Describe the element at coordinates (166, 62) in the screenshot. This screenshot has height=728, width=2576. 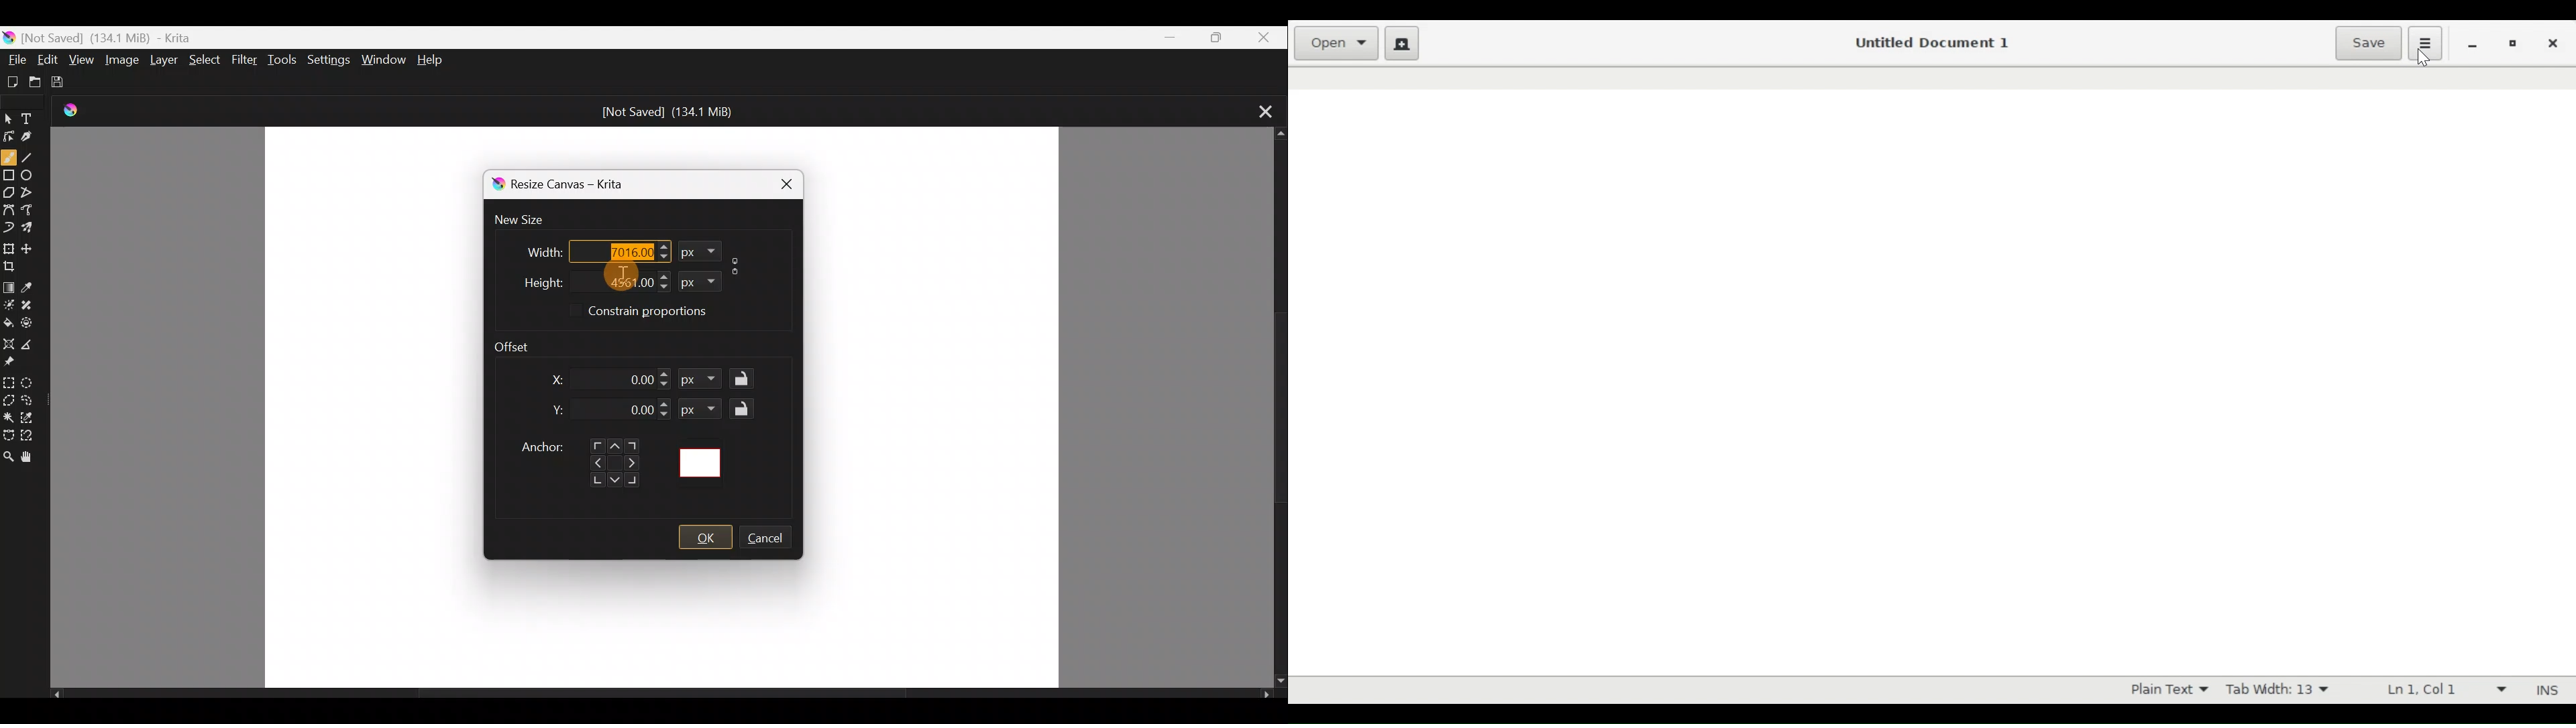
I see `Layer` at that location.